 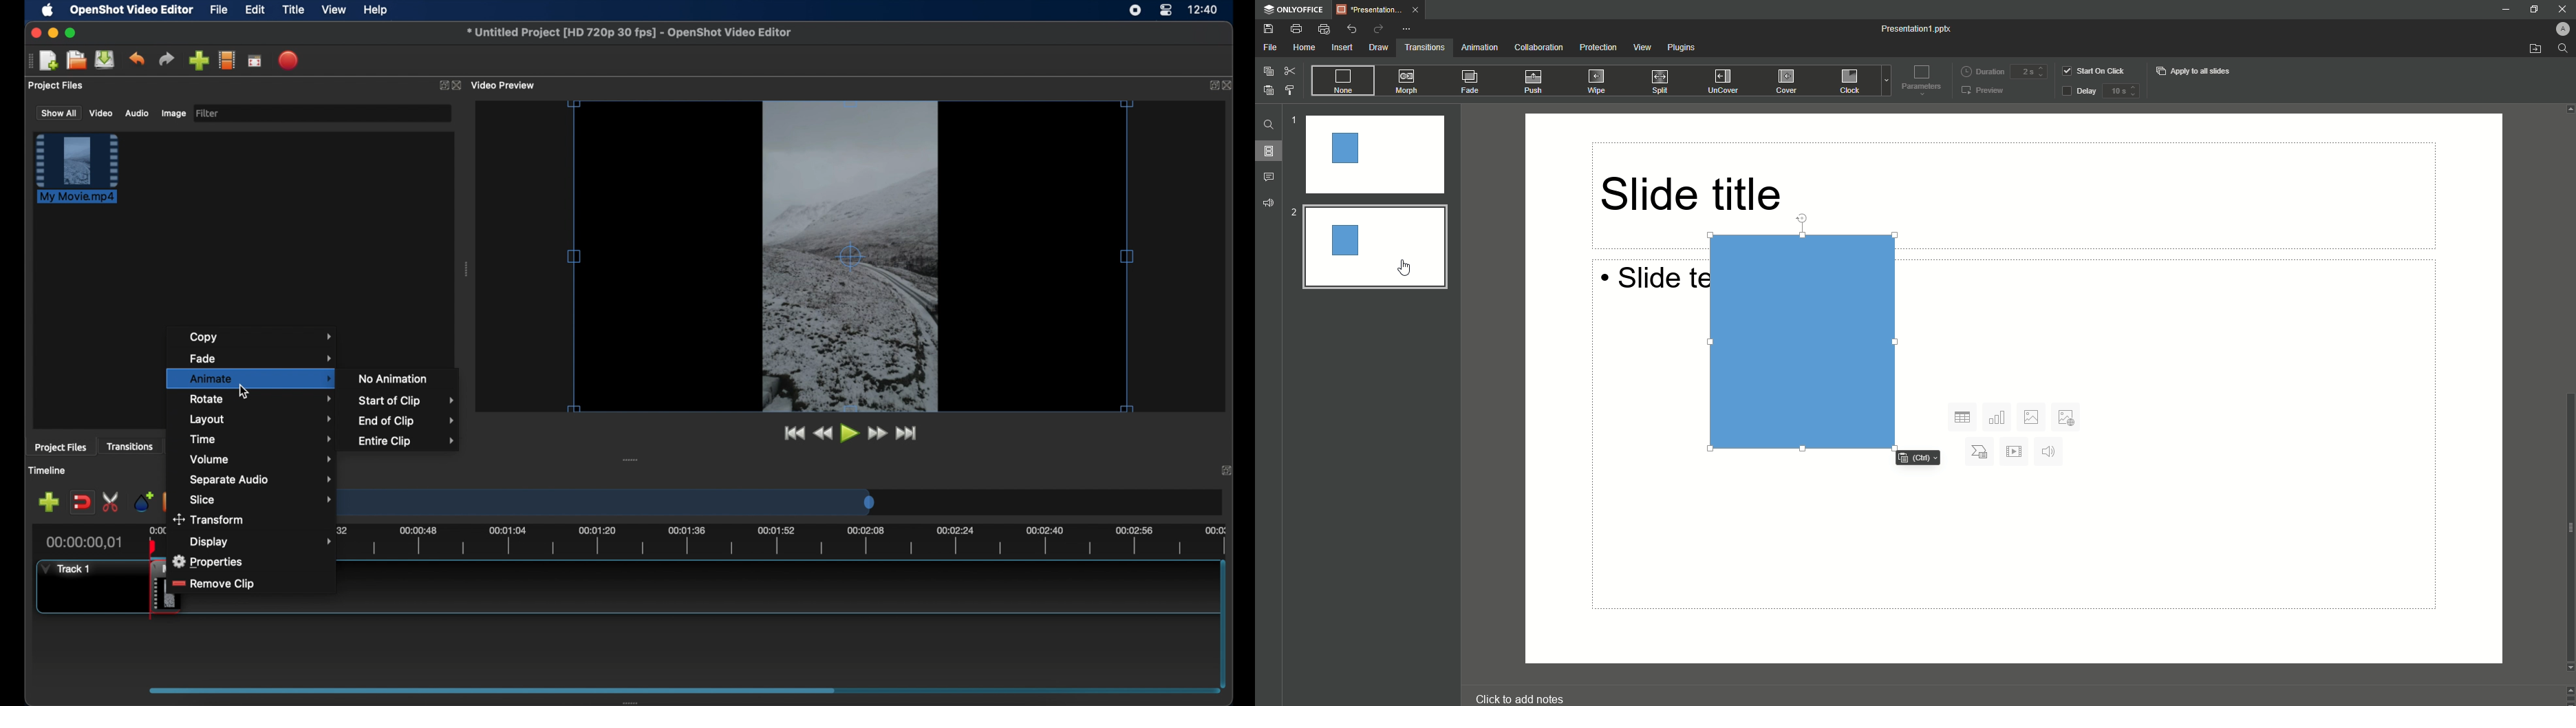 I want to click on Rectangle in Slide 2, so click(x=1803, y=341).